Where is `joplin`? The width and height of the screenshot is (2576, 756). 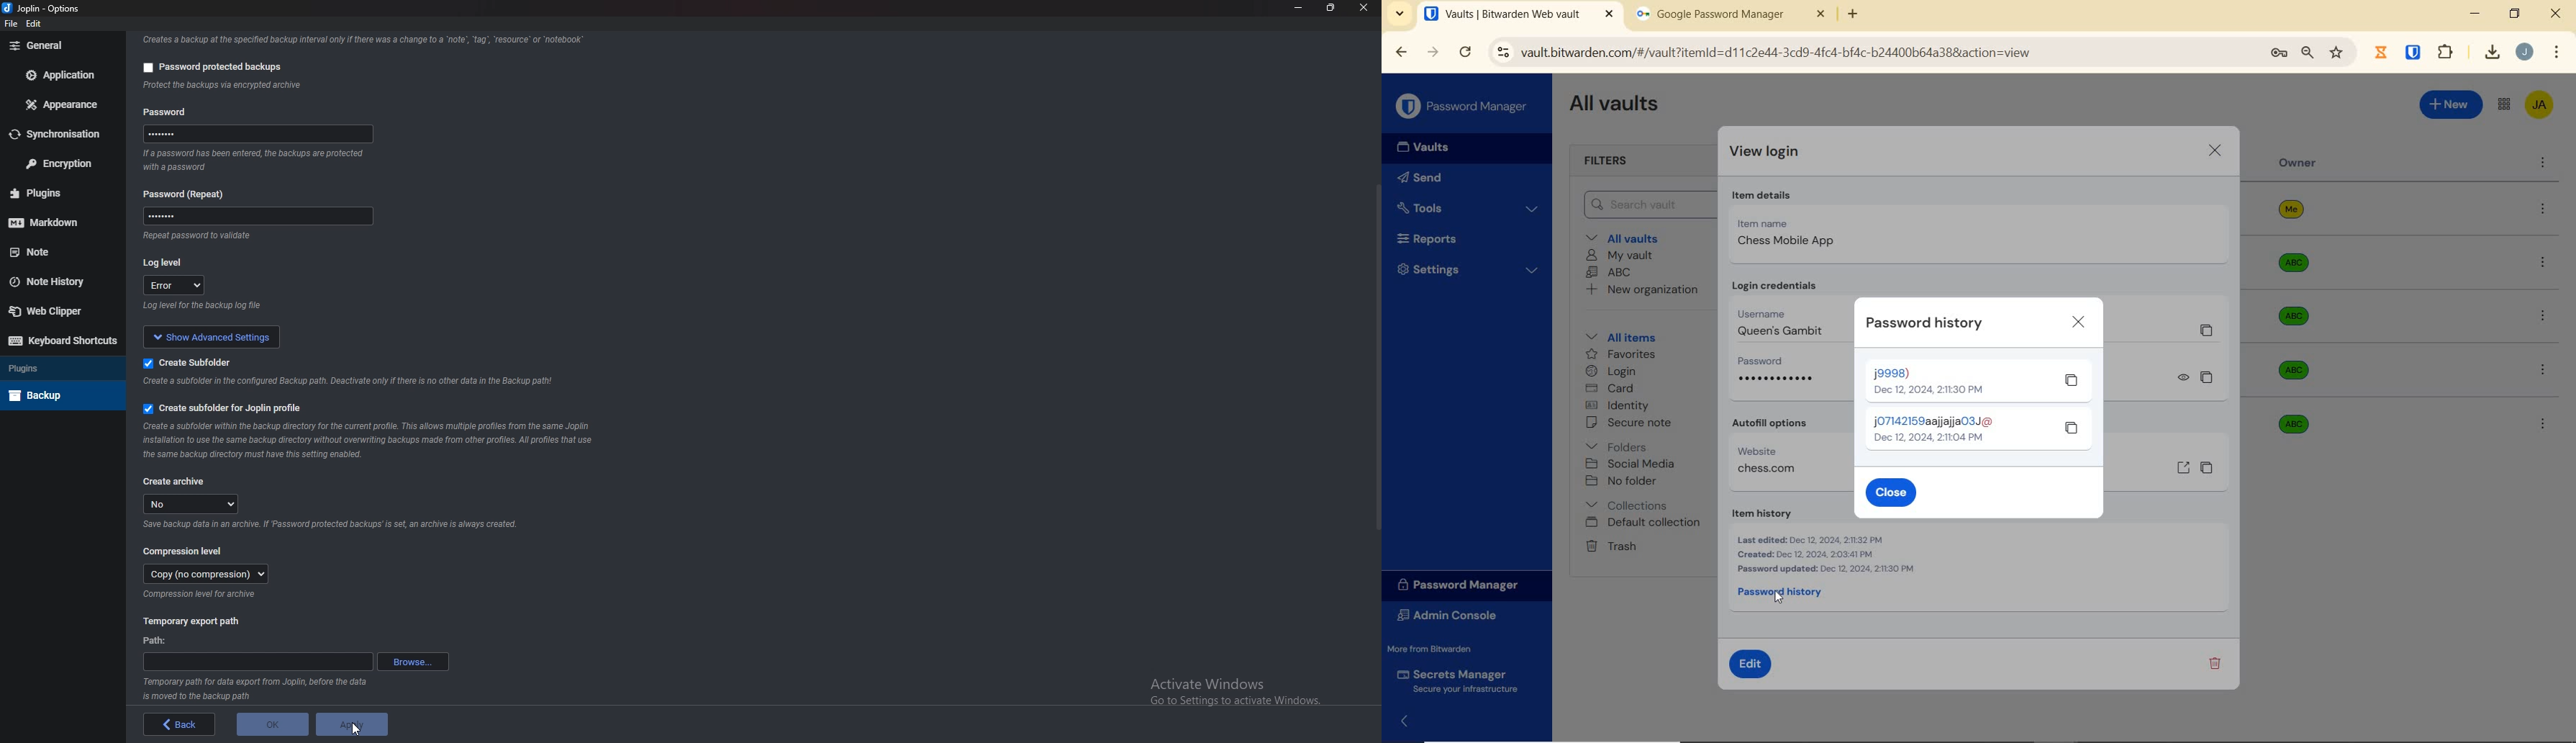
joplin is located at coordinates (25, 9).